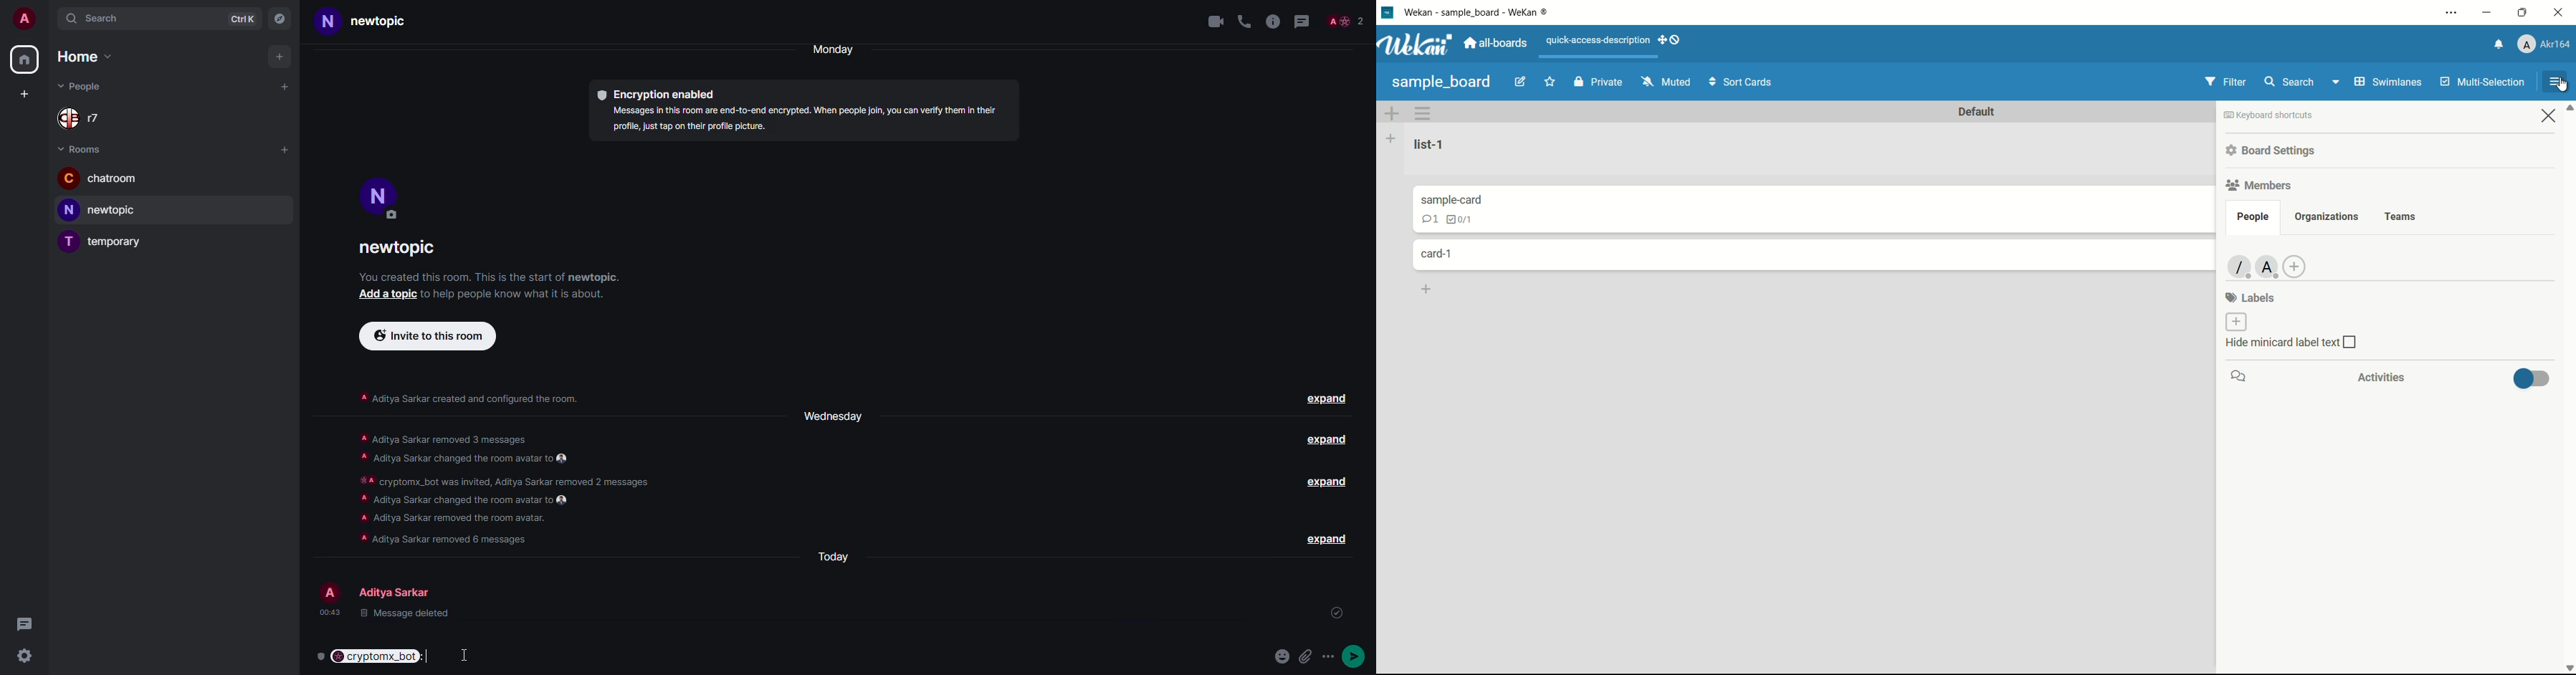  I want to click on quick-access-description, so click(1598, 41).